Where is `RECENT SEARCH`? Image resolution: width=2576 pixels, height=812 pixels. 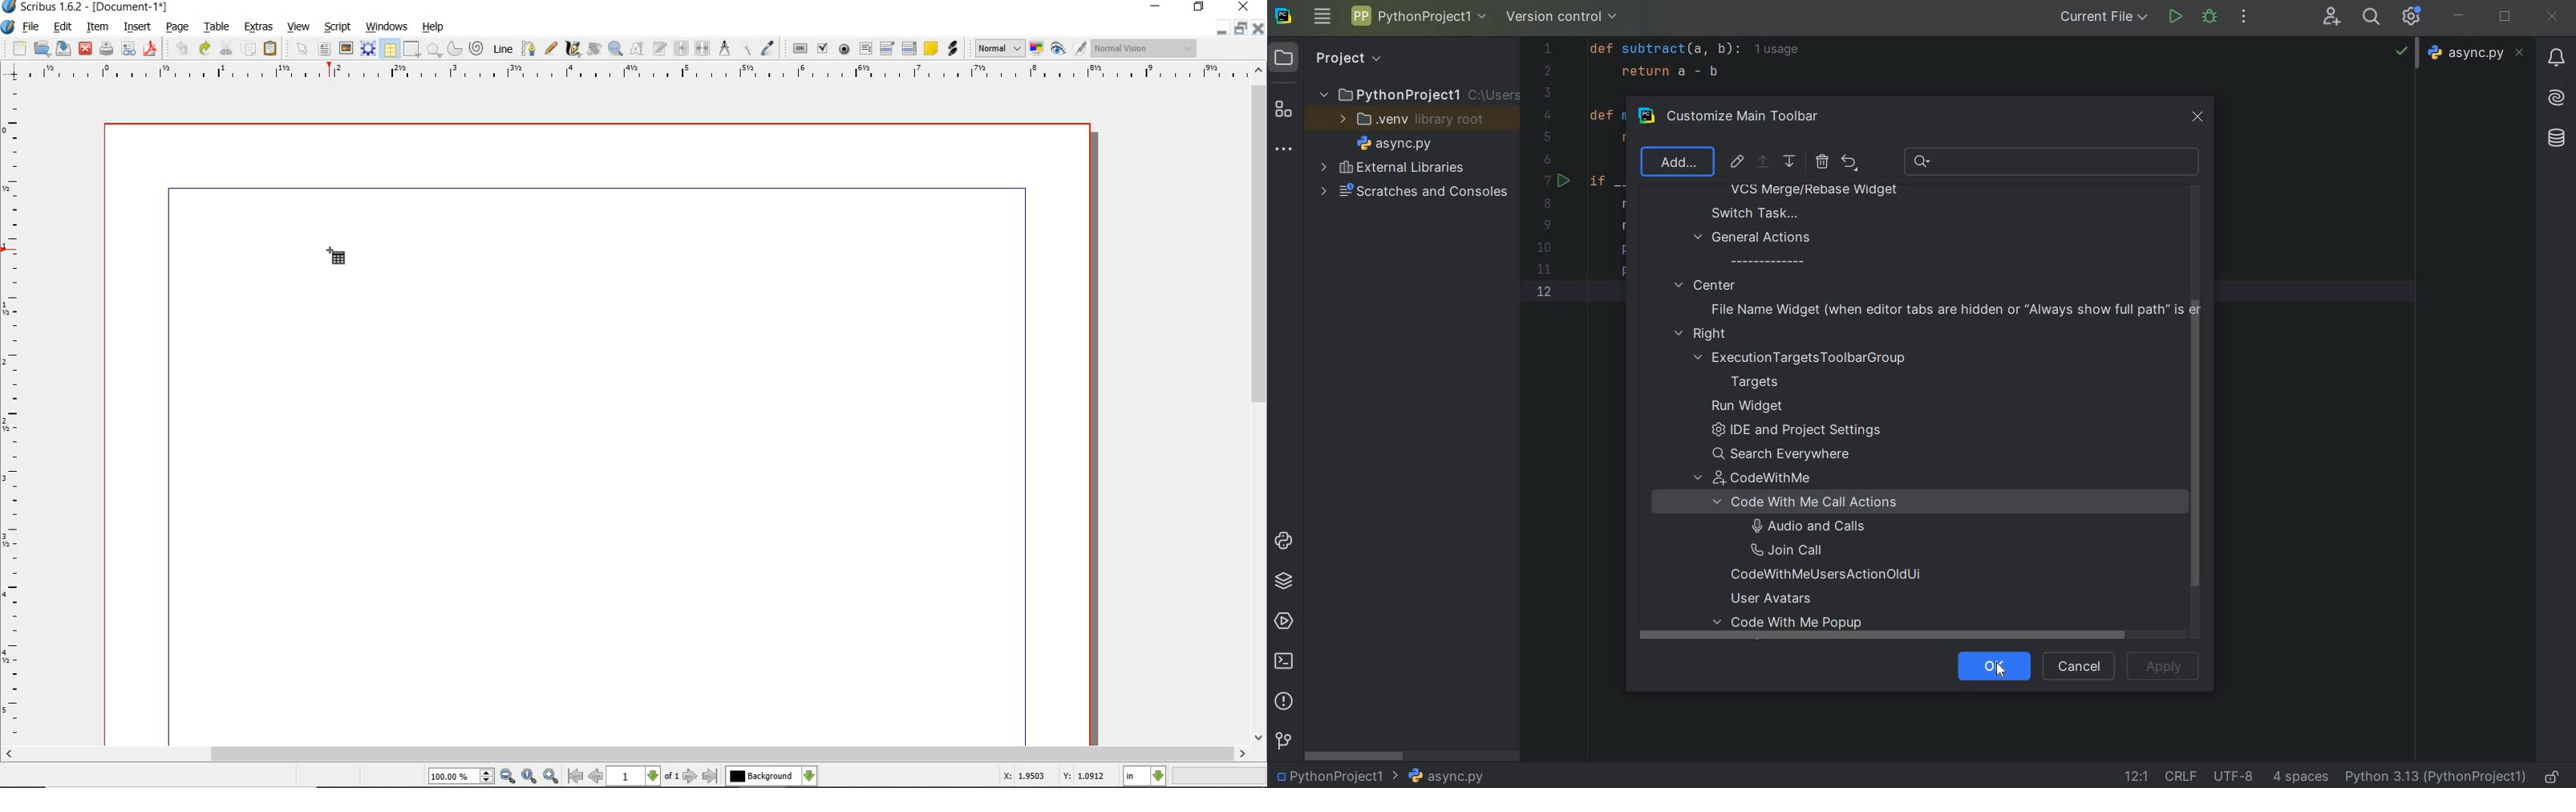 RECENT SEARCH is located at coordinates (2053, 161).